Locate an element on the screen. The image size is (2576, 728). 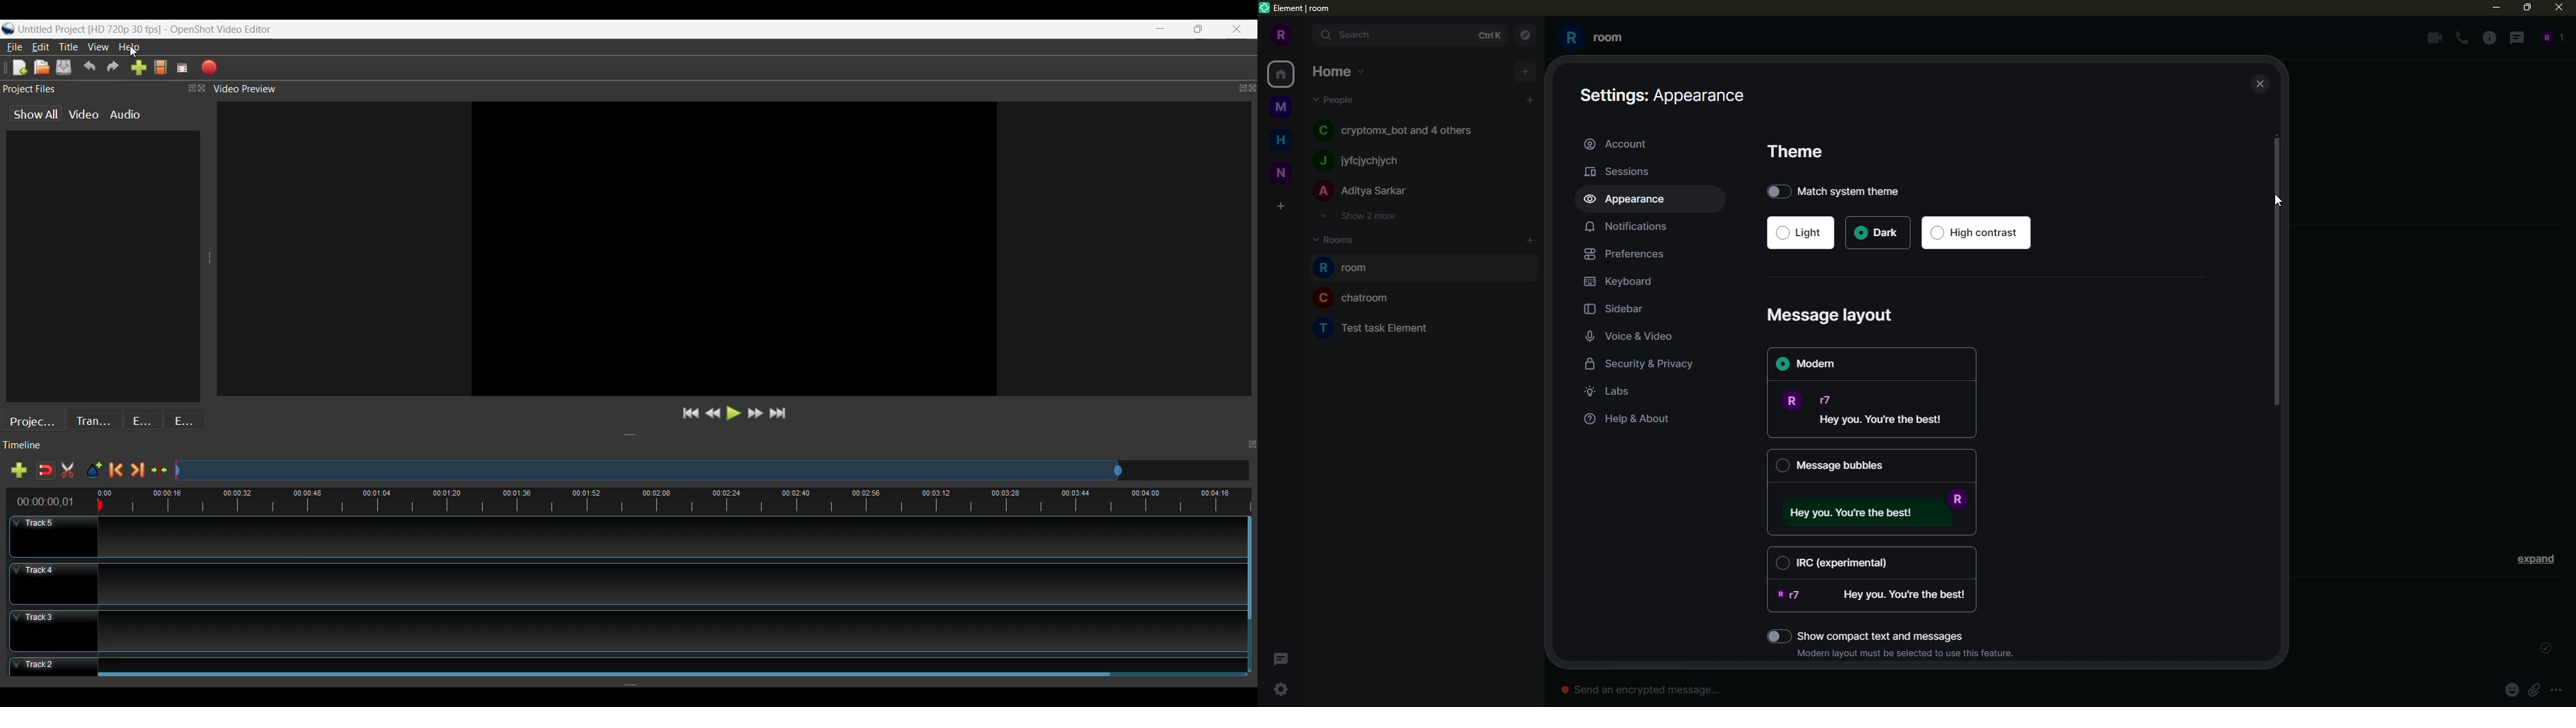
scroll bar is located at coordinates (2278, 275).